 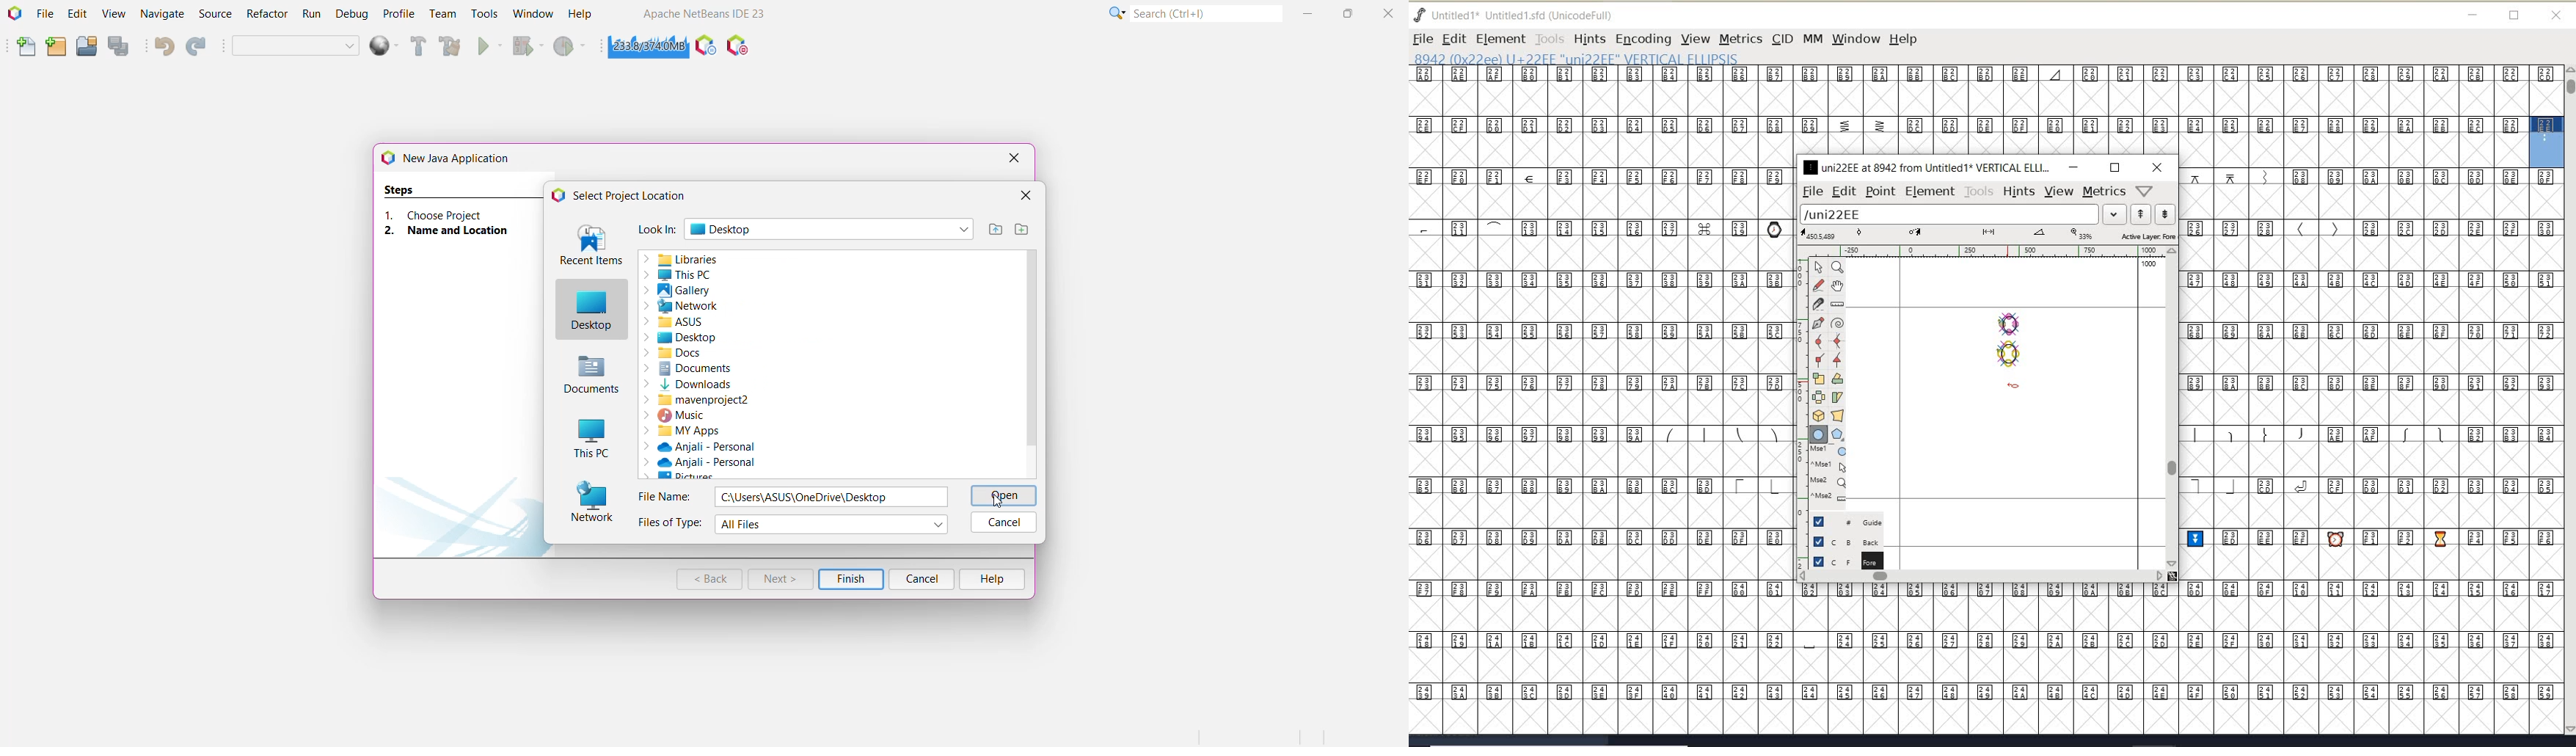 What do you see at coordinates (1589, 39) in the screenshot?
I see `HINTS` at bounding box center [1589, 39].